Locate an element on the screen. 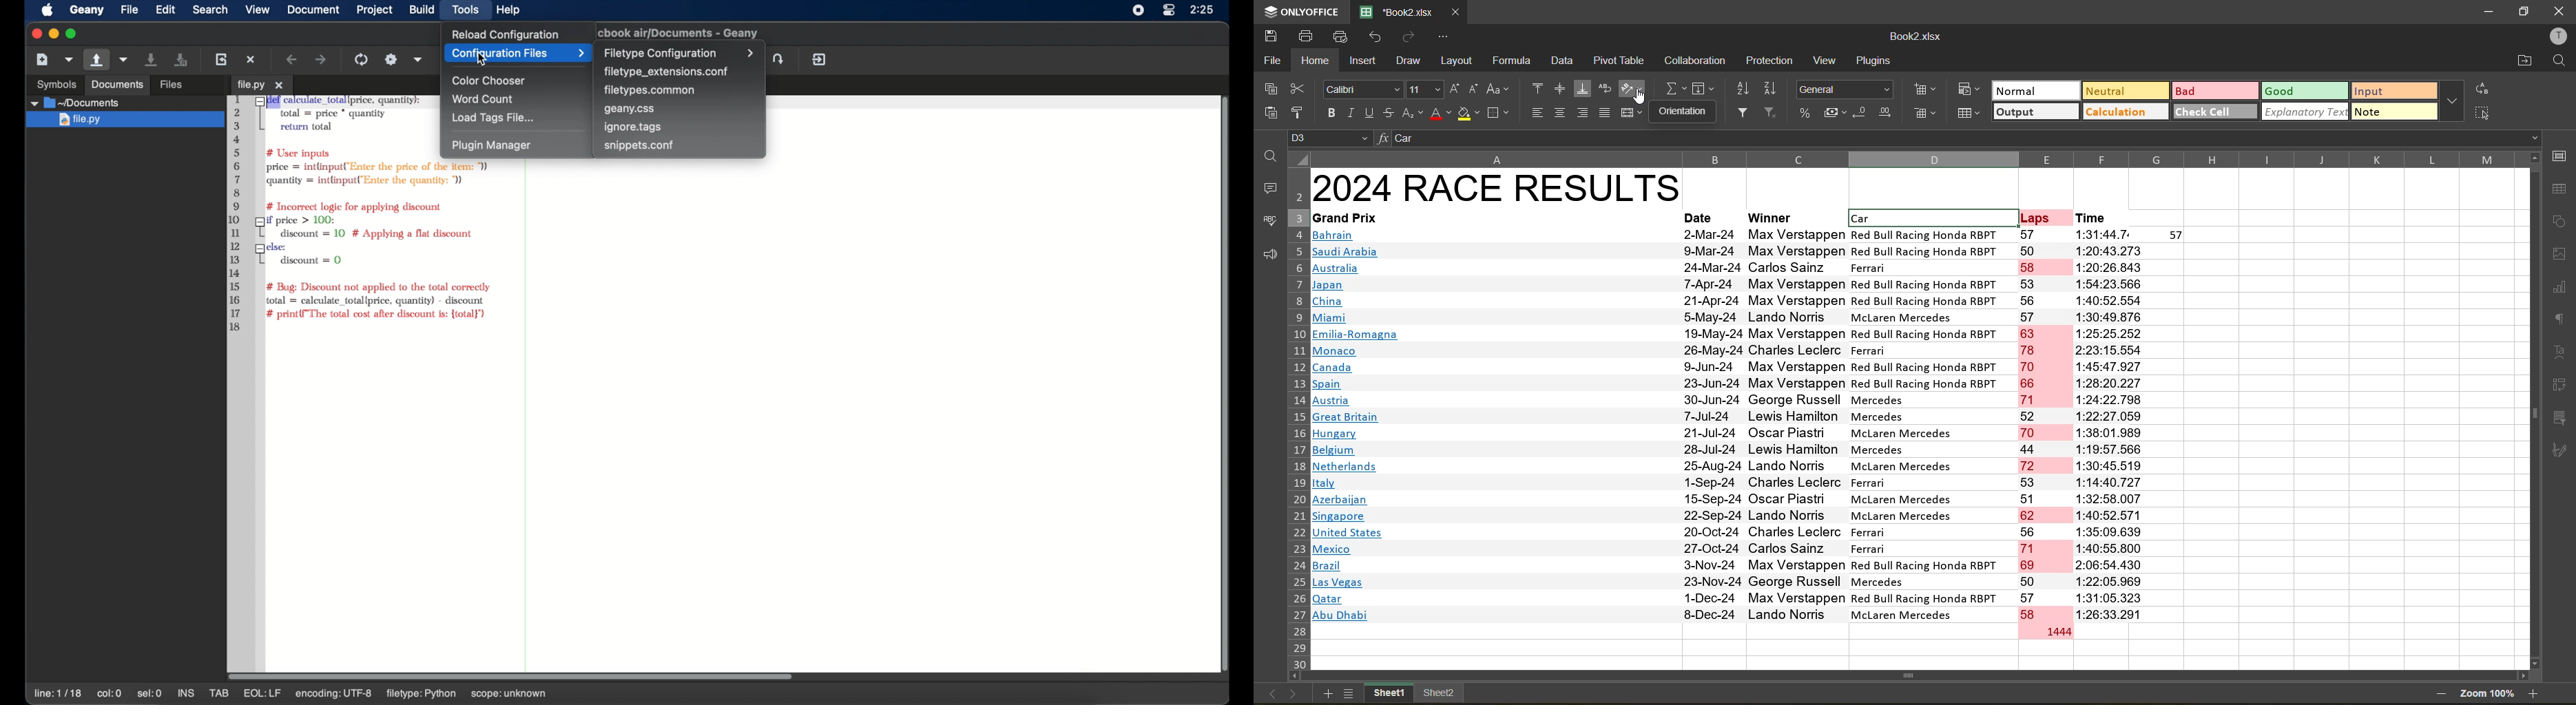  column names is located at coordinates (1913, 158).